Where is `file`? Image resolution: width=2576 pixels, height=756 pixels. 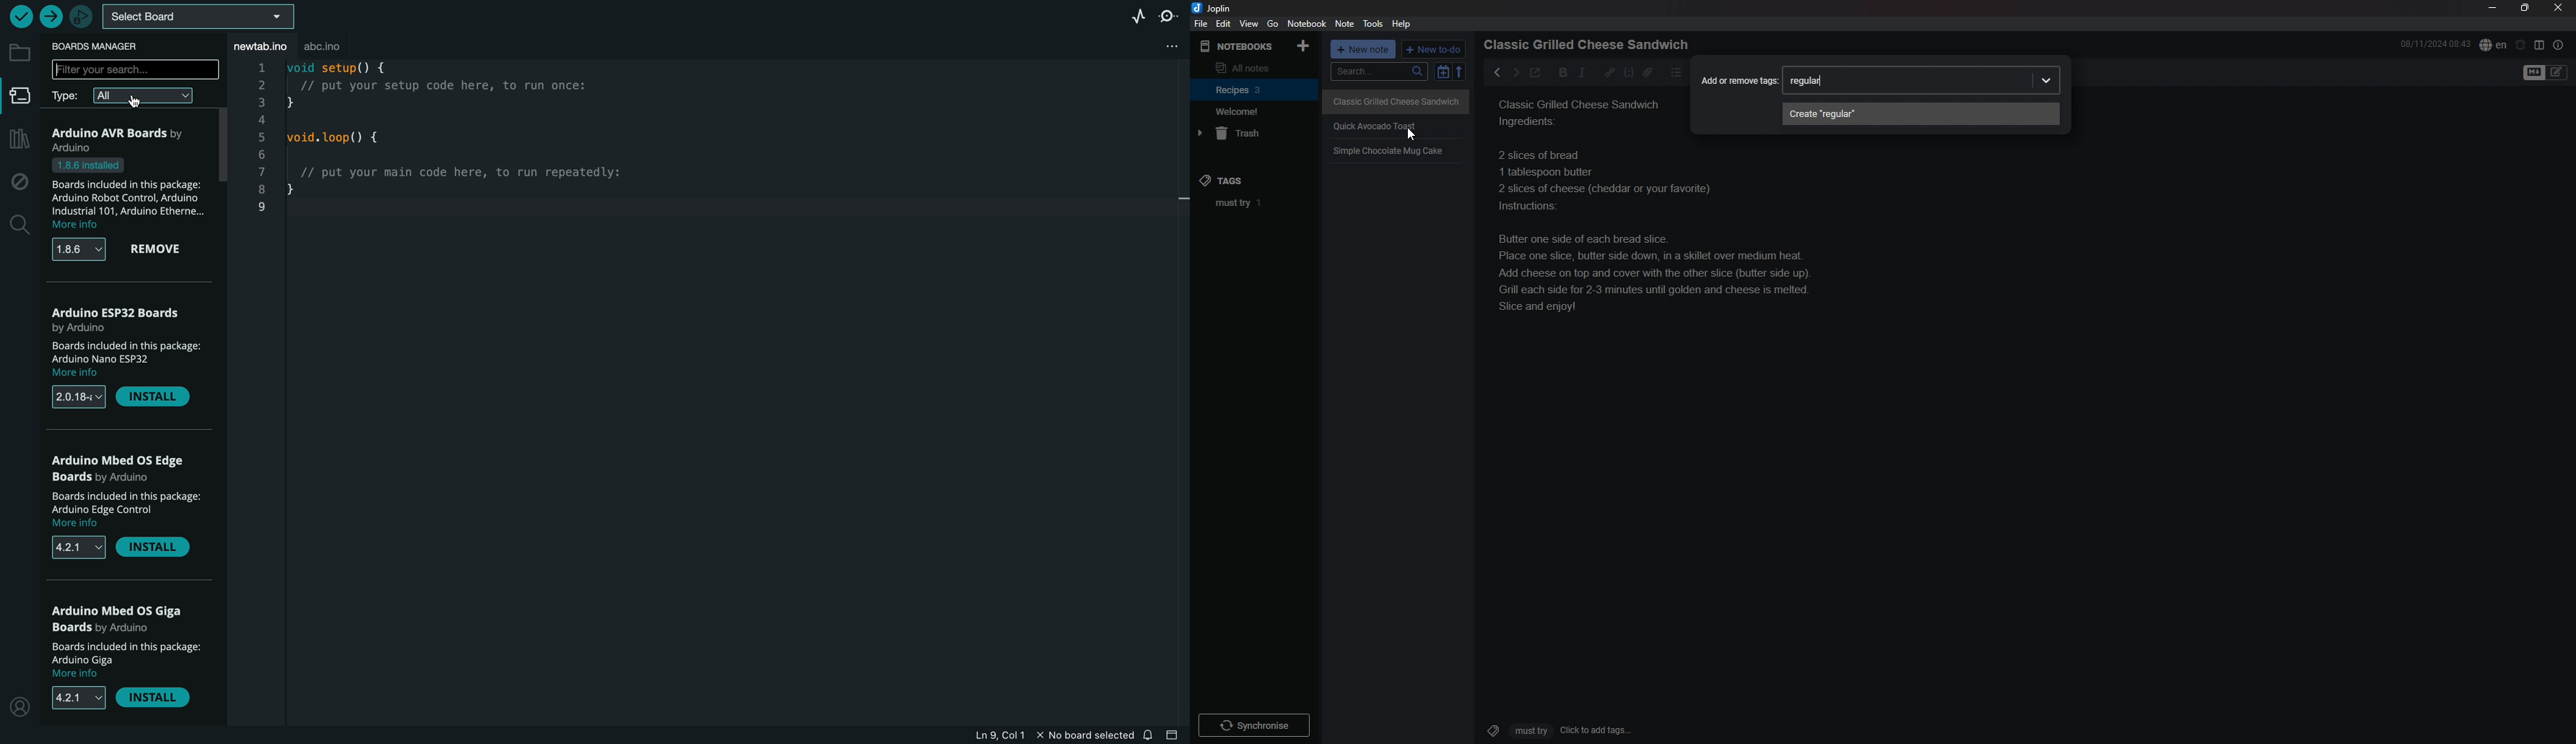
file is located at coordinates (1200, 25).